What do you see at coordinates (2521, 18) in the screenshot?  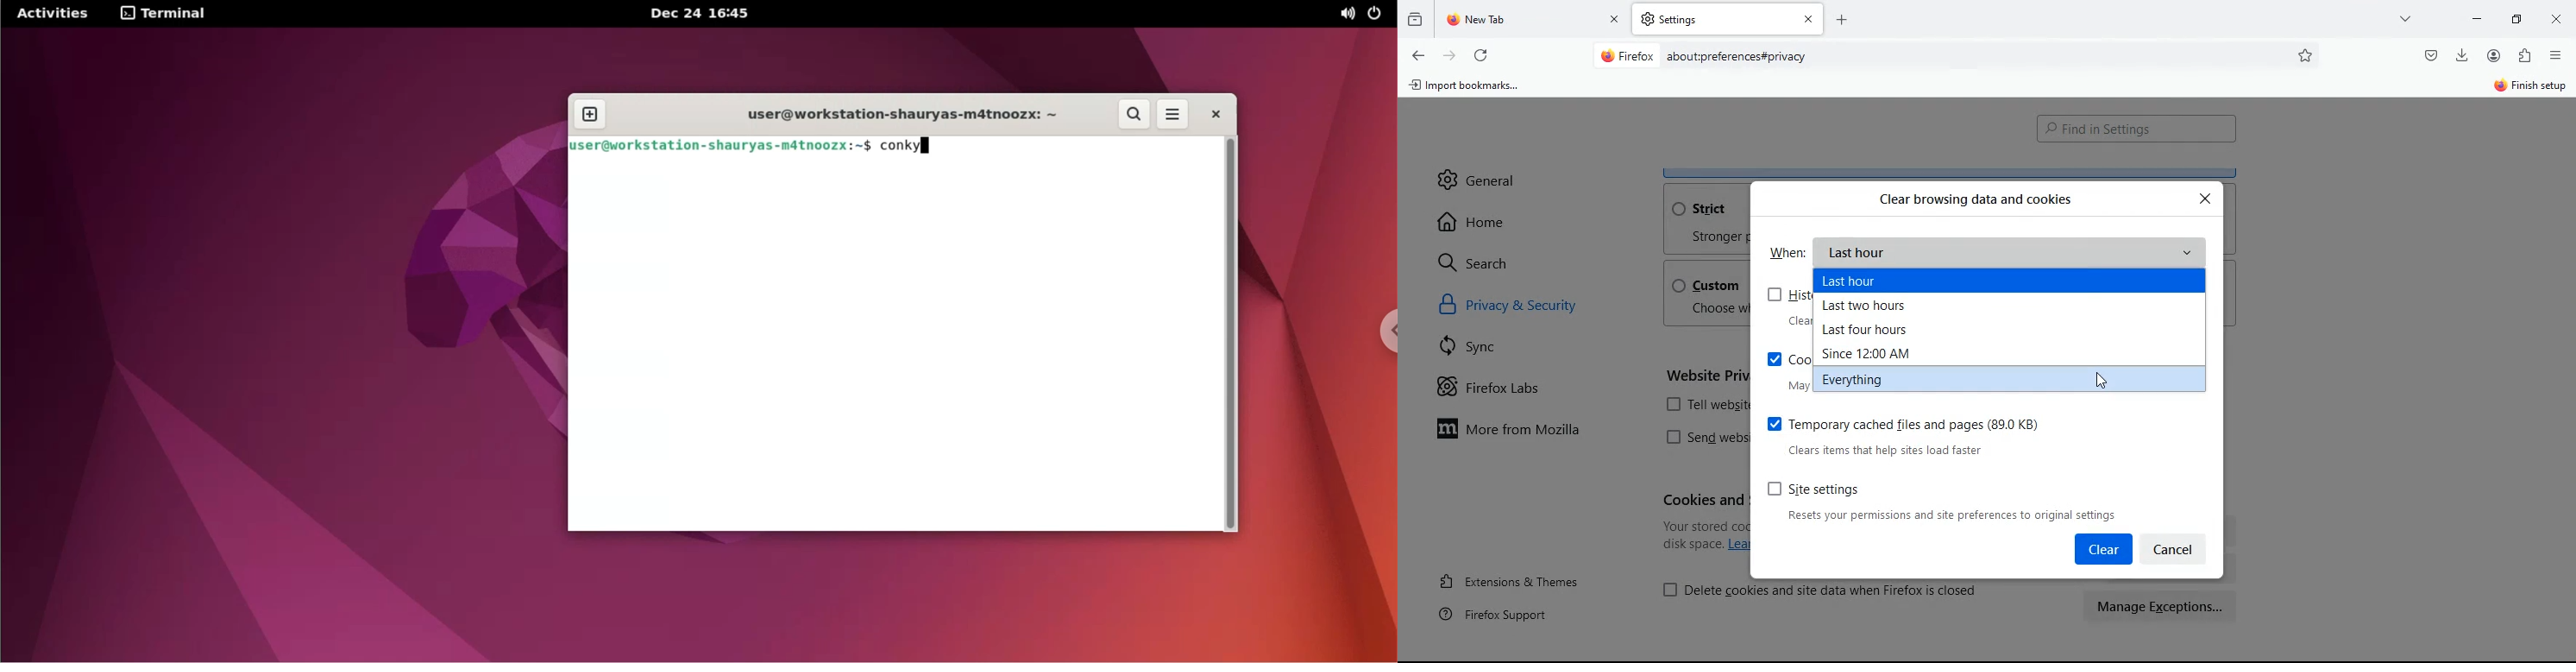 I see `minimize` at bounding box center [2521, 18].